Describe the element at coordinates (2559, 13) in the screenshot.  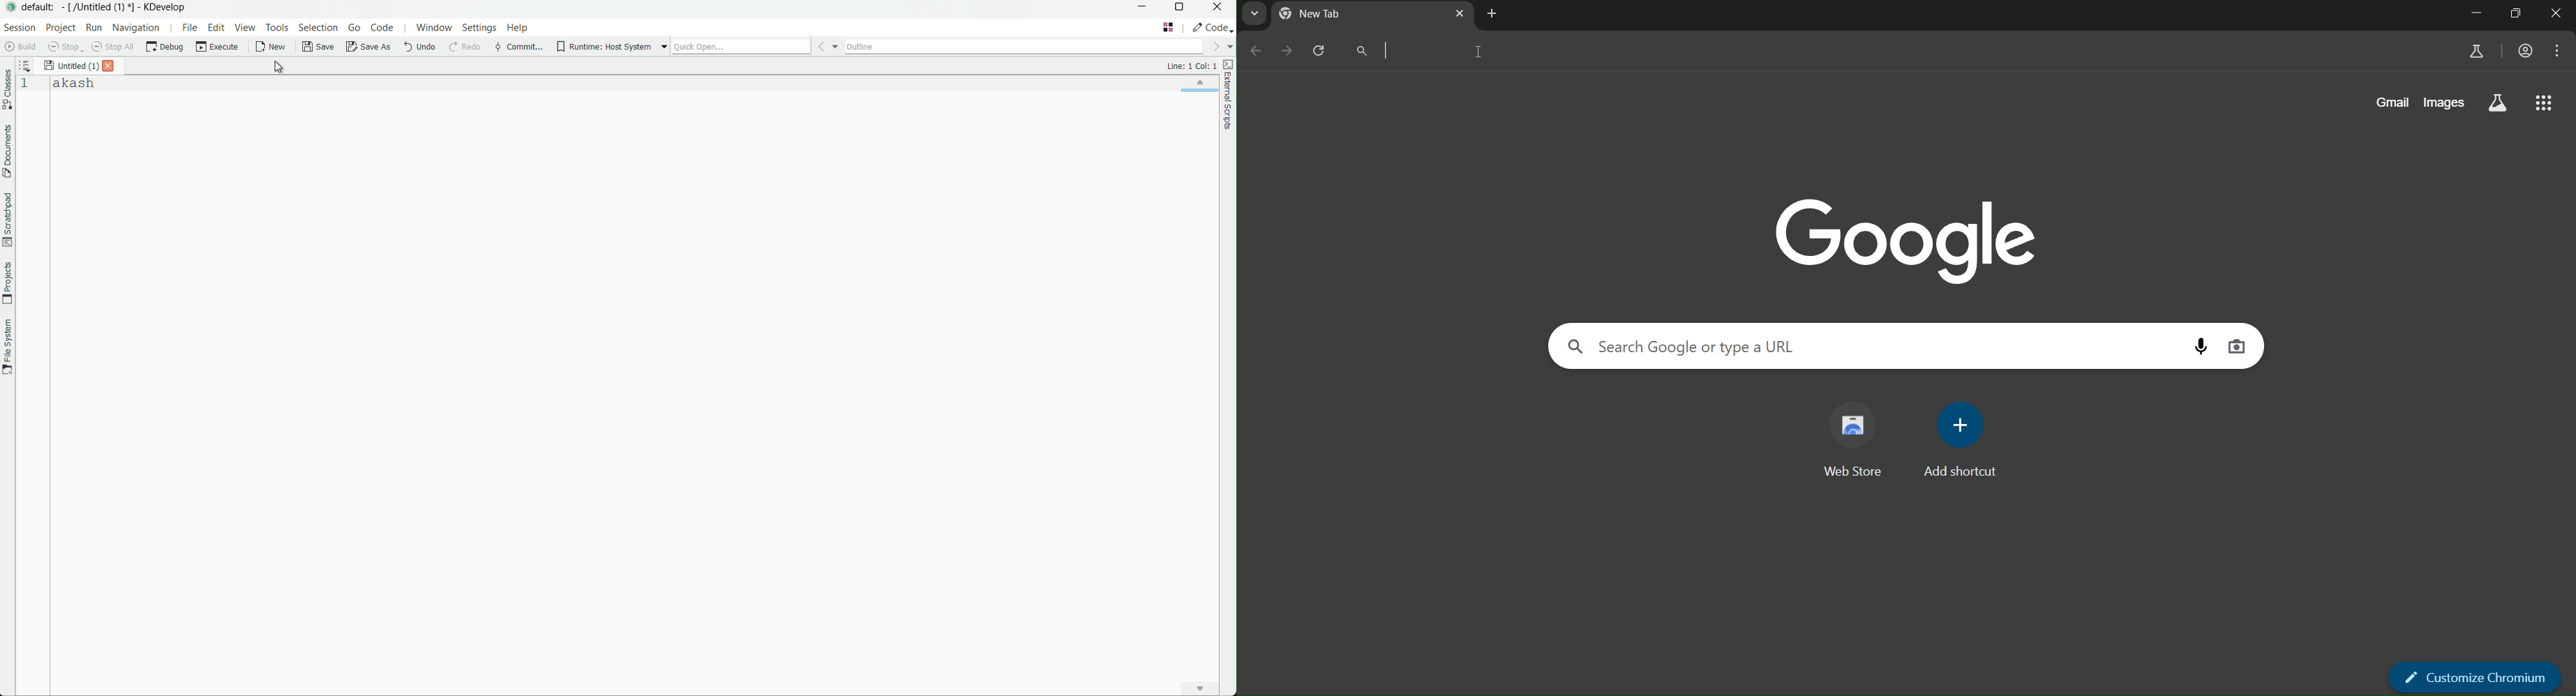
I see `close` at that location.